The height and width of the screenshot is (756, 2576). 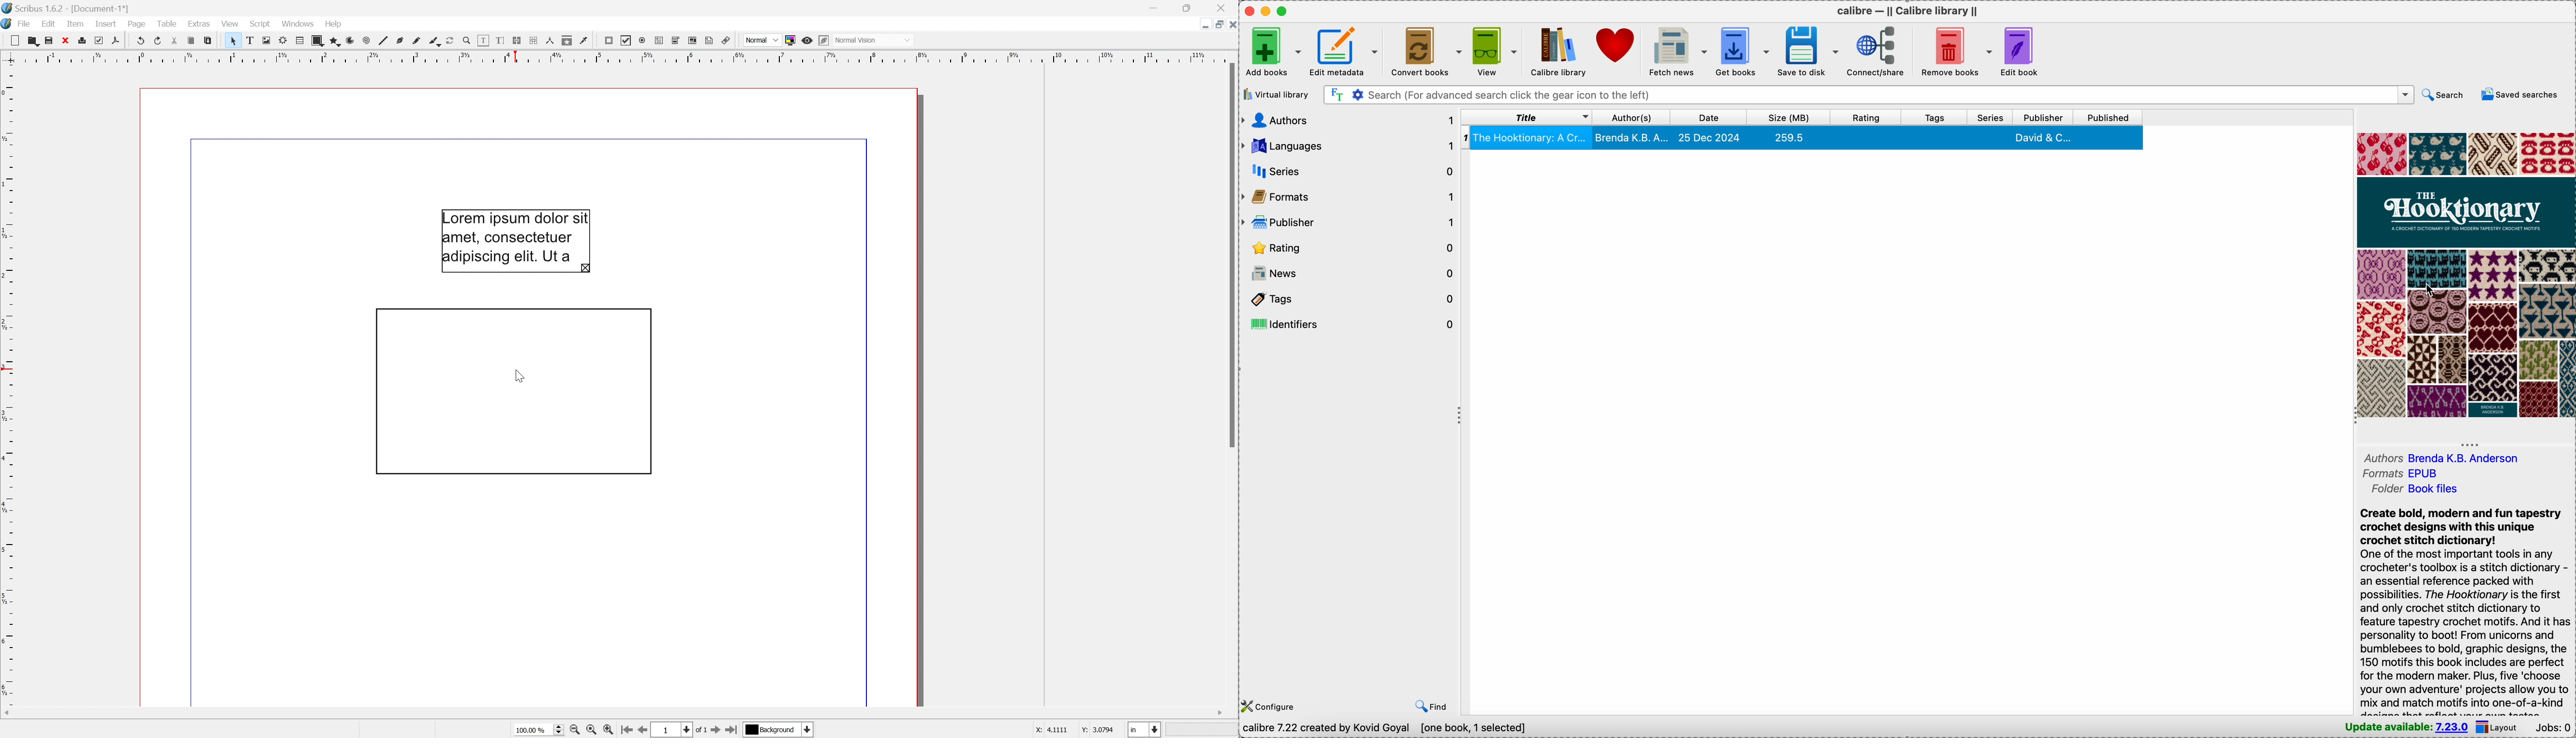 I want to click on Page, so click(x=136, y=25).